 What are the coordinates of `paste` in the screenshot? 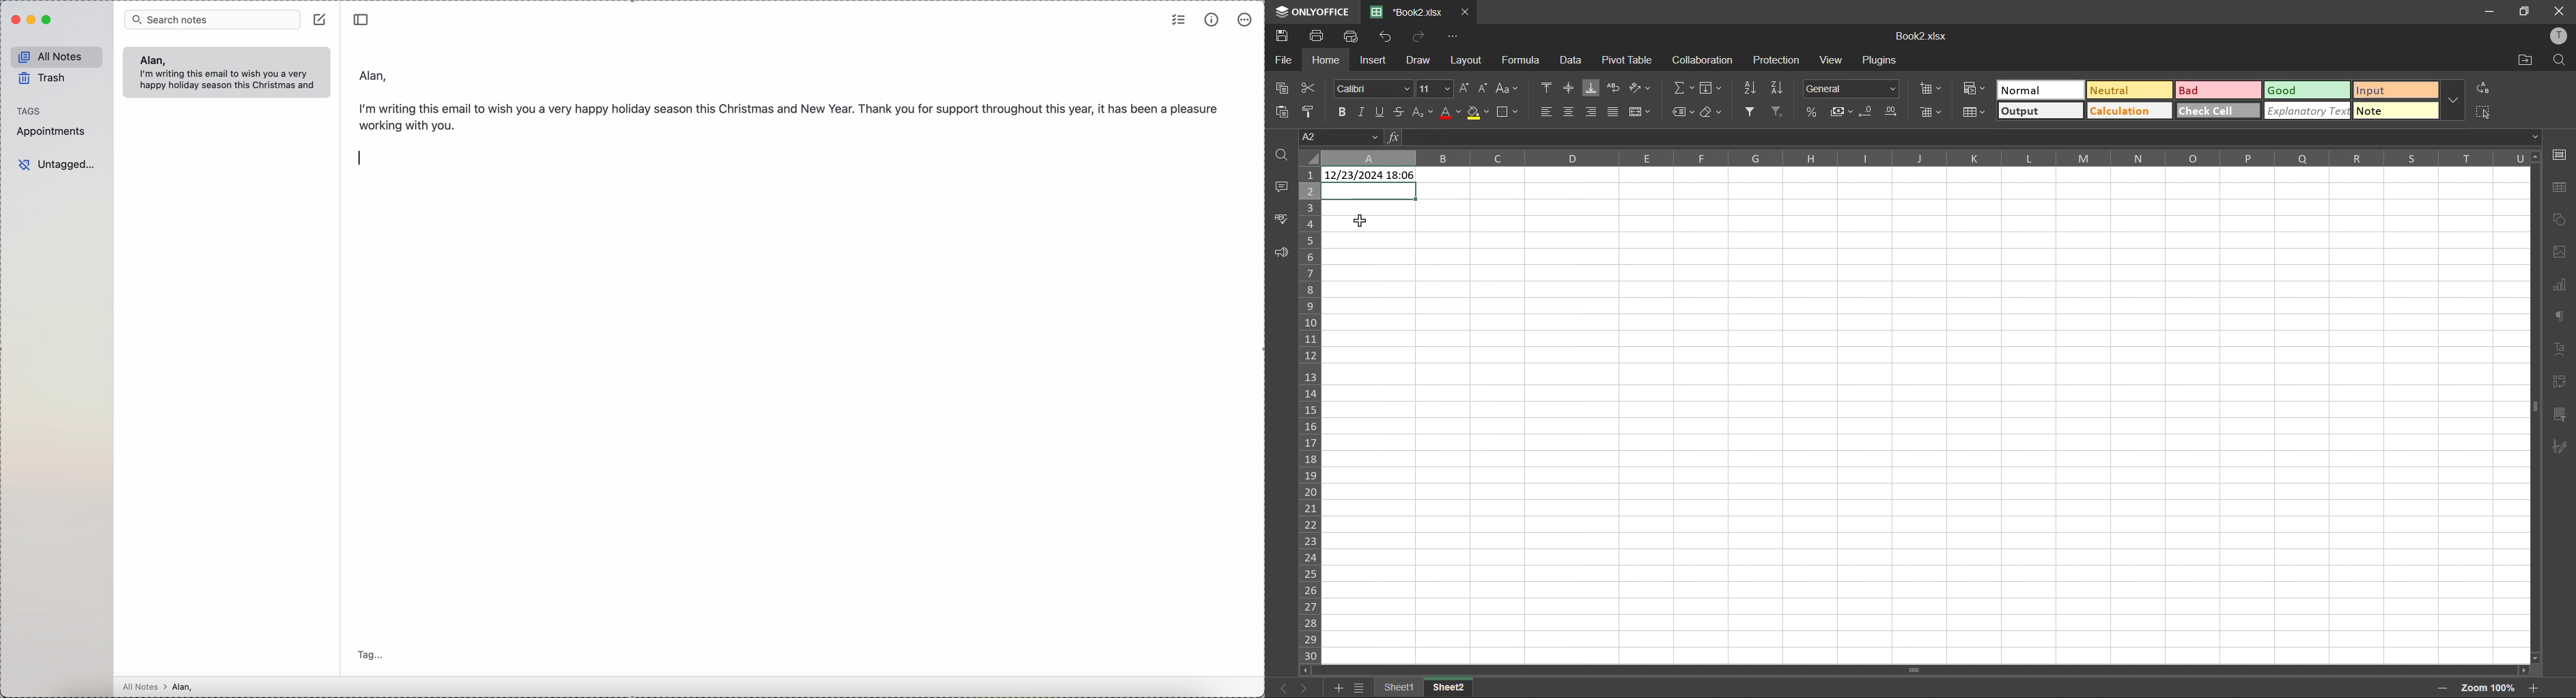 It's located at (1285, 113).